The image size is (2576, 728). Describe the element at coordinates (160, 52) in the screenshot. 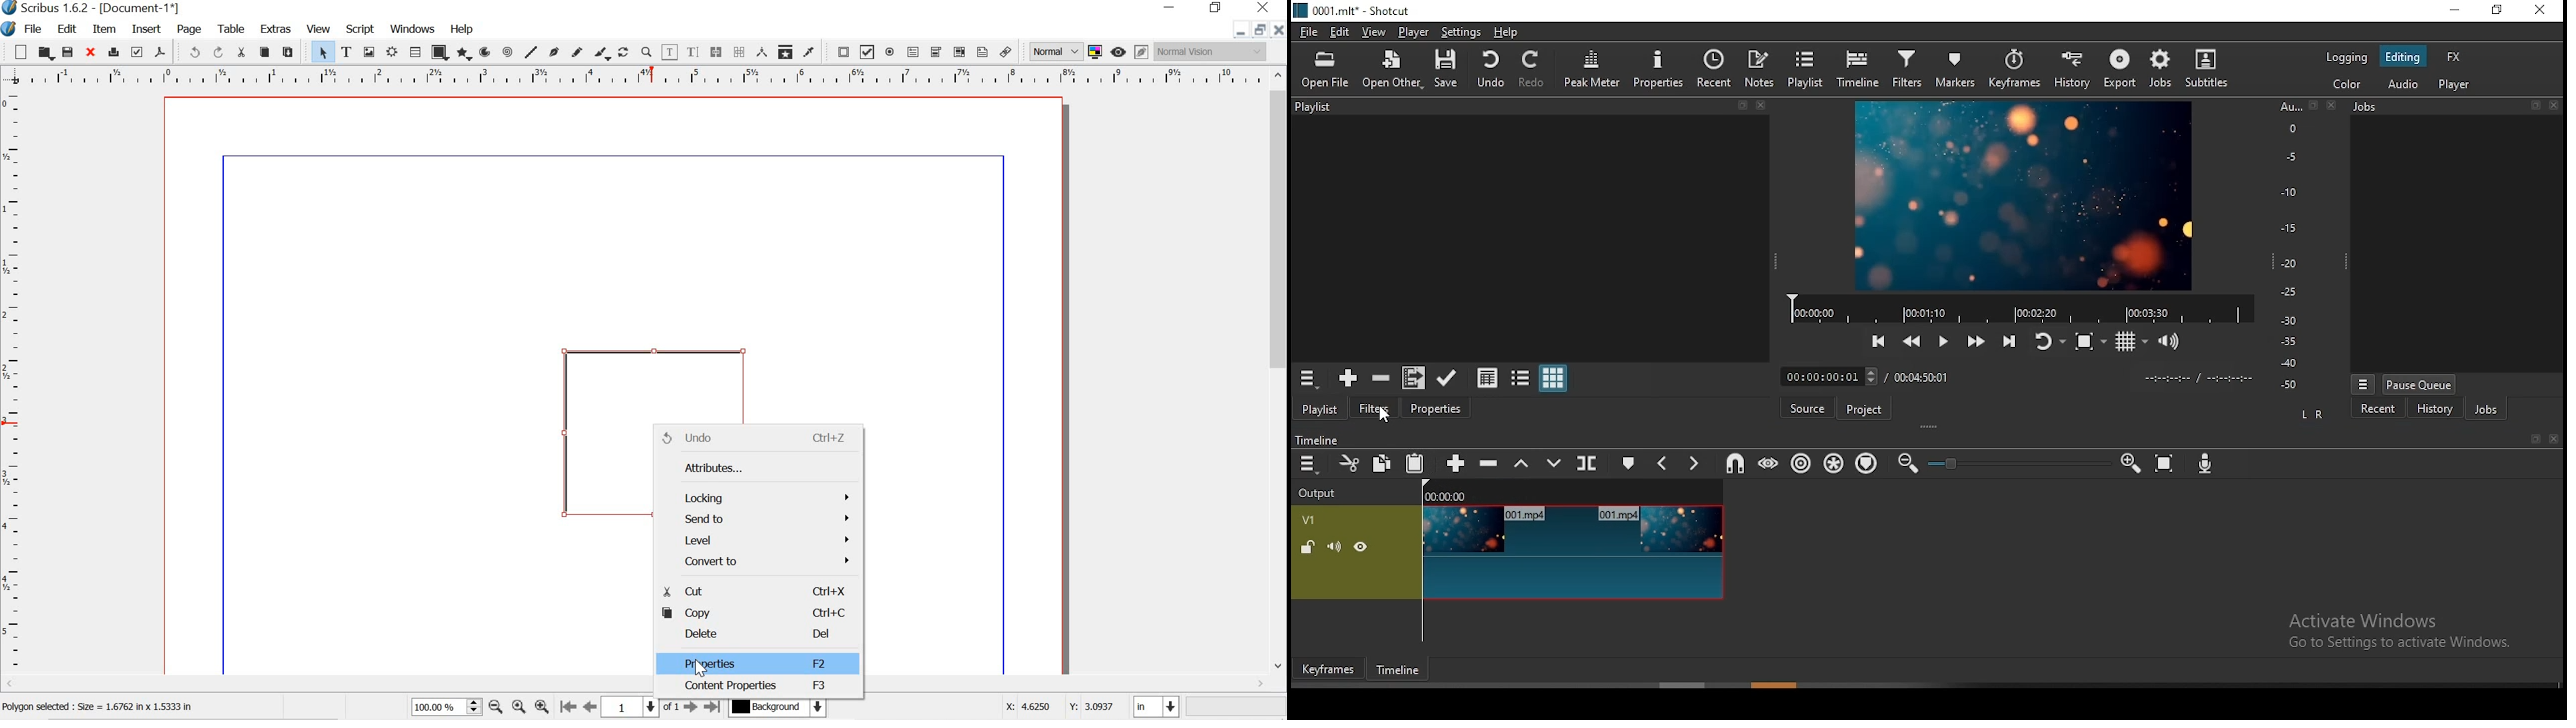

I see `save as pdf` at that location.